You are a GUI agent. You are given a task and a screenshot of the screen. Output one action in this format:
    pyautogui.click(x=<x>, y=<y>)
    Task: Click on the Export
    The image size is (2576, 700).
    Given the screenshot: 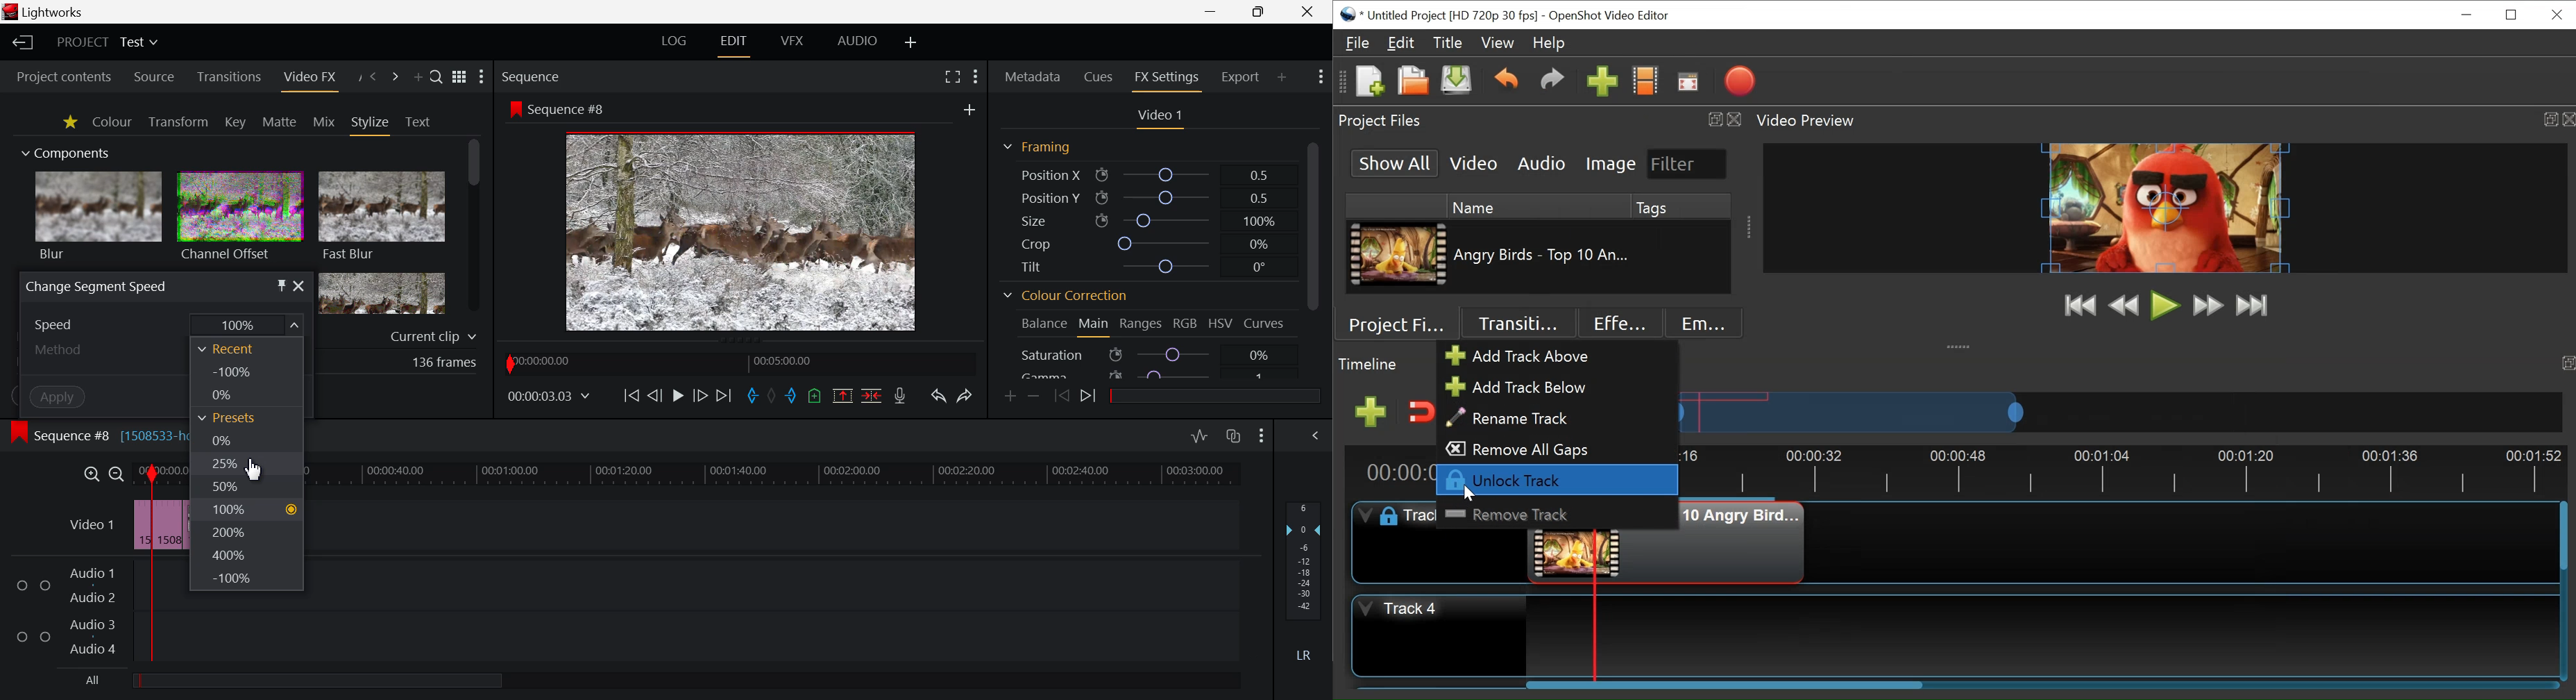 What is the action you would take?
    pyautogui.click(x=1242, y=76)
    